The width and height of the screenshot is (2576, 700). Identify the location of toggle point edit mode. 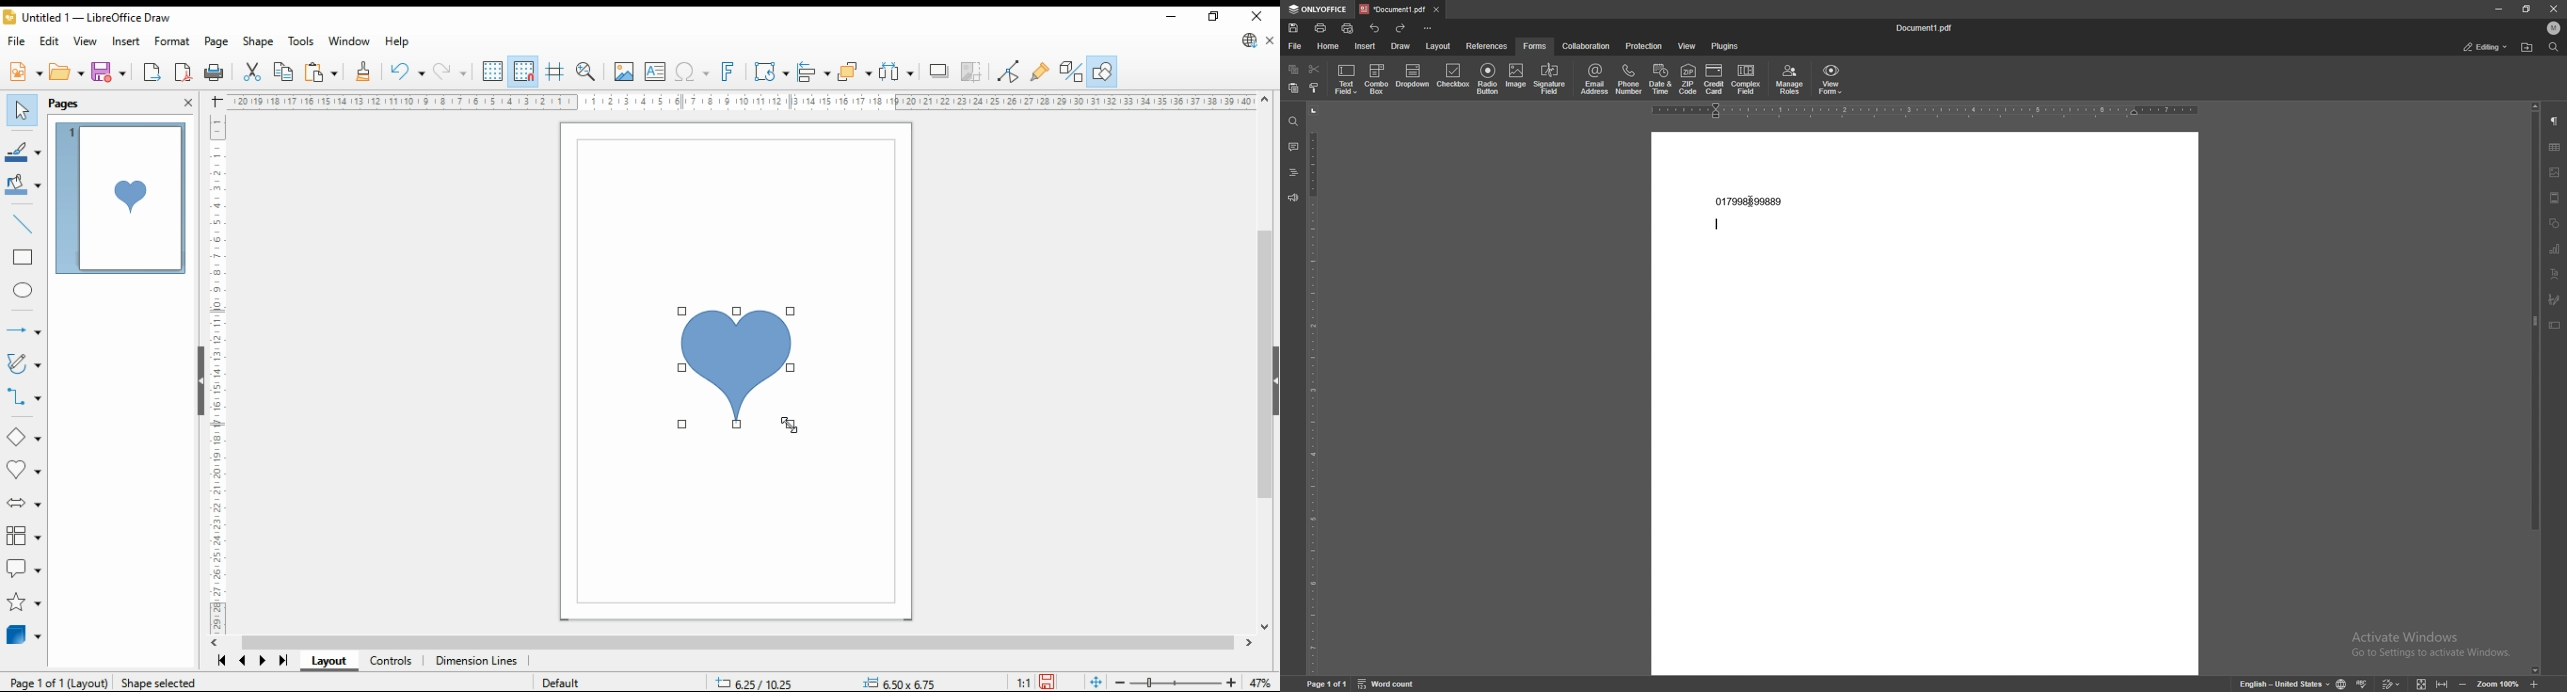
(1010, 73).